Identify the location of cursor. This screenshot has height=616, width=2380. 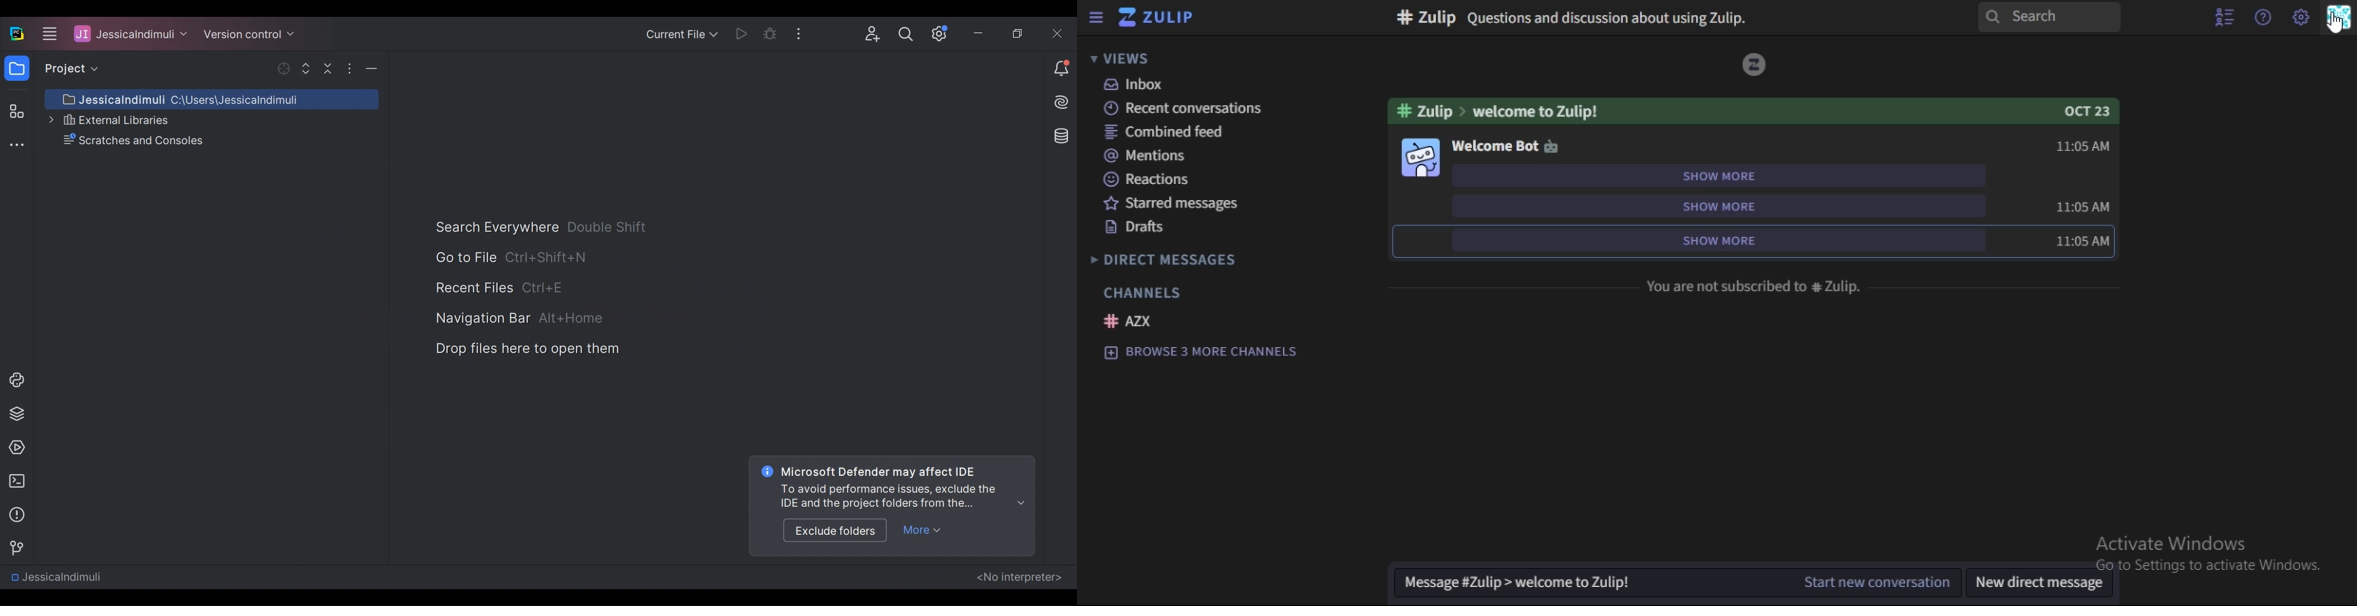
(2338, 28).